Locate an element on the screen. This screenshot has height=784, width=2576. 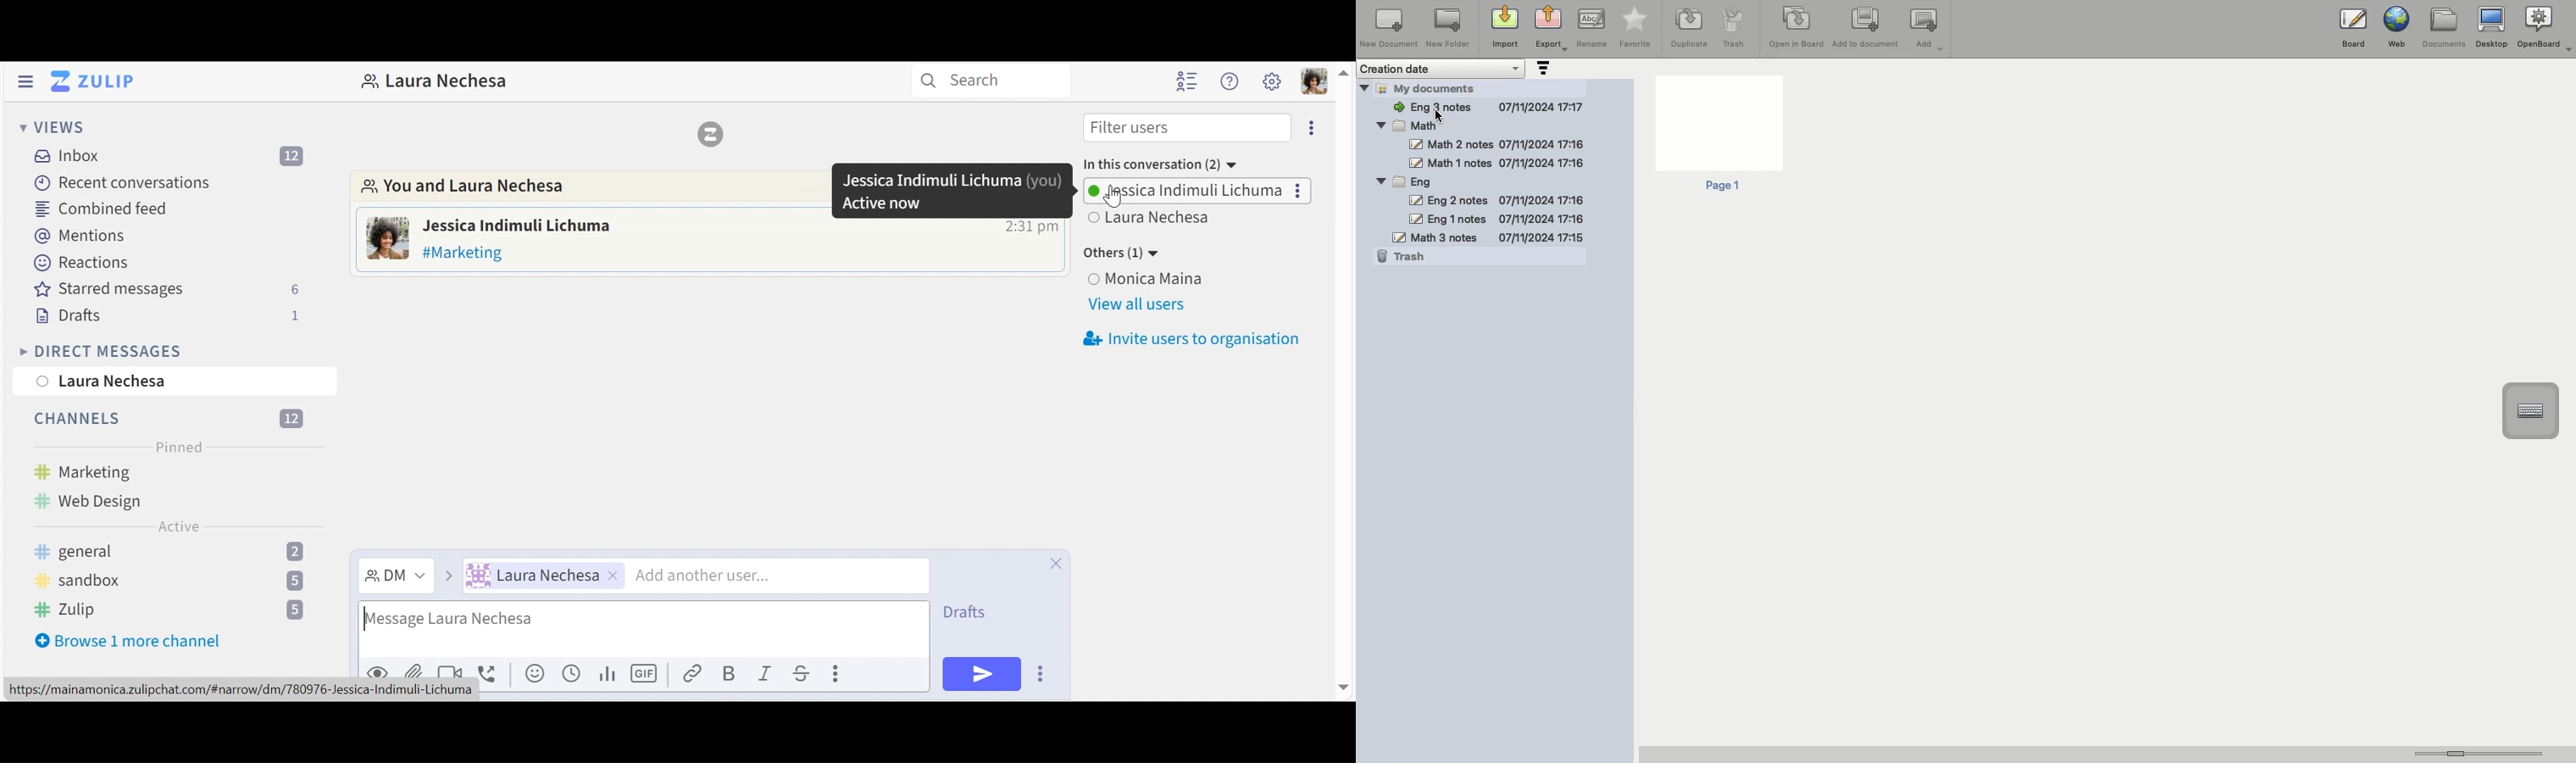
Time message is located at coordinates (1032, 228).